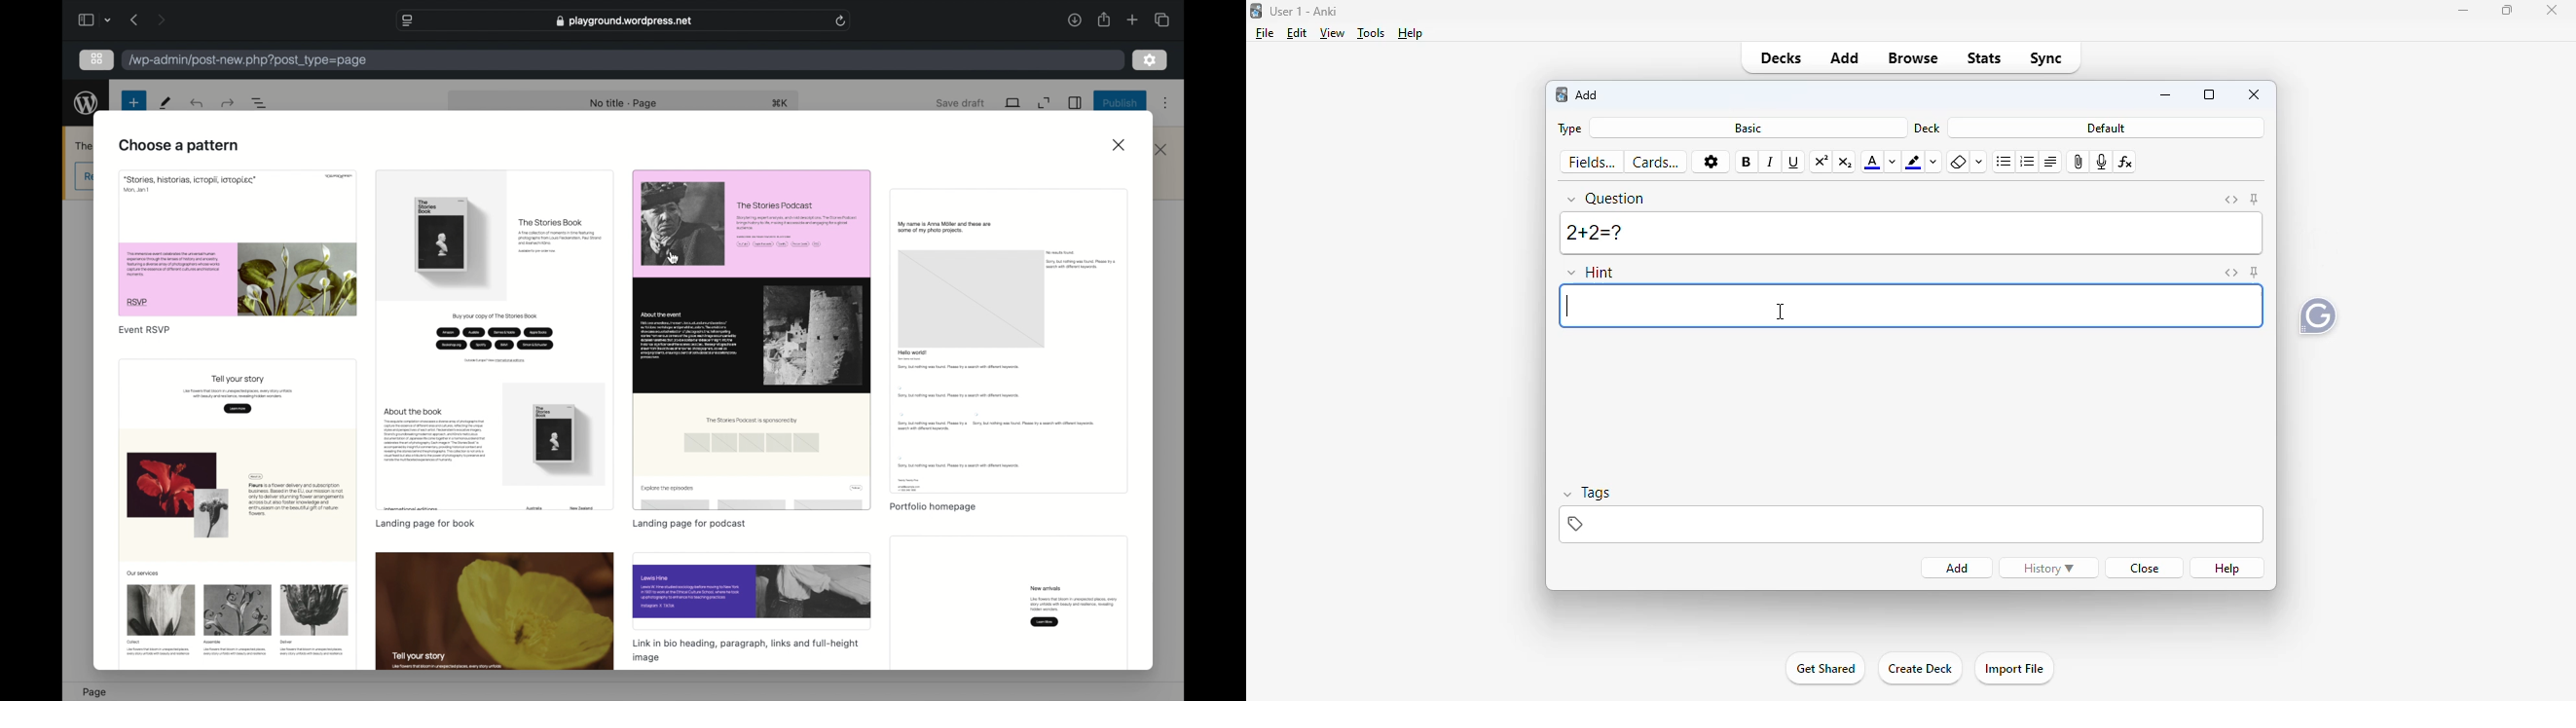 Image resolution: width=2576 pixels, height=728 pixels. I want to click on question, so click(1606, 199).